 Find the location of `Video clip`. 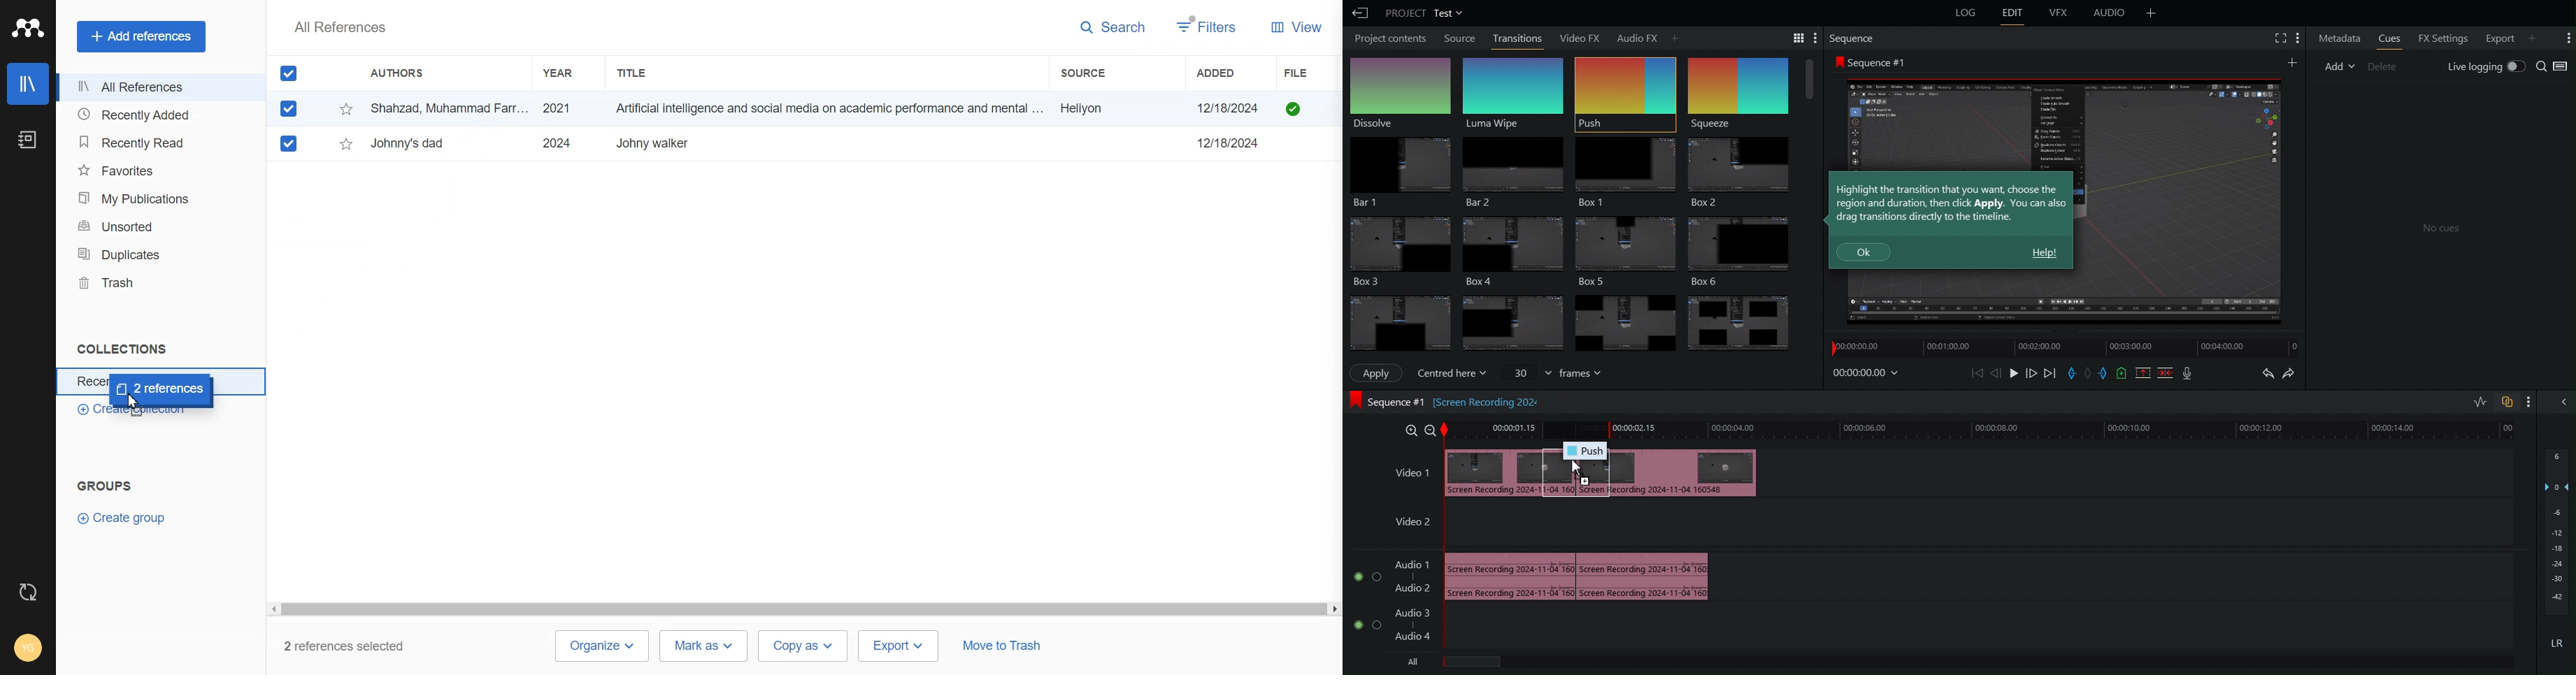

Video clip is located at coordinates (1503, 474).